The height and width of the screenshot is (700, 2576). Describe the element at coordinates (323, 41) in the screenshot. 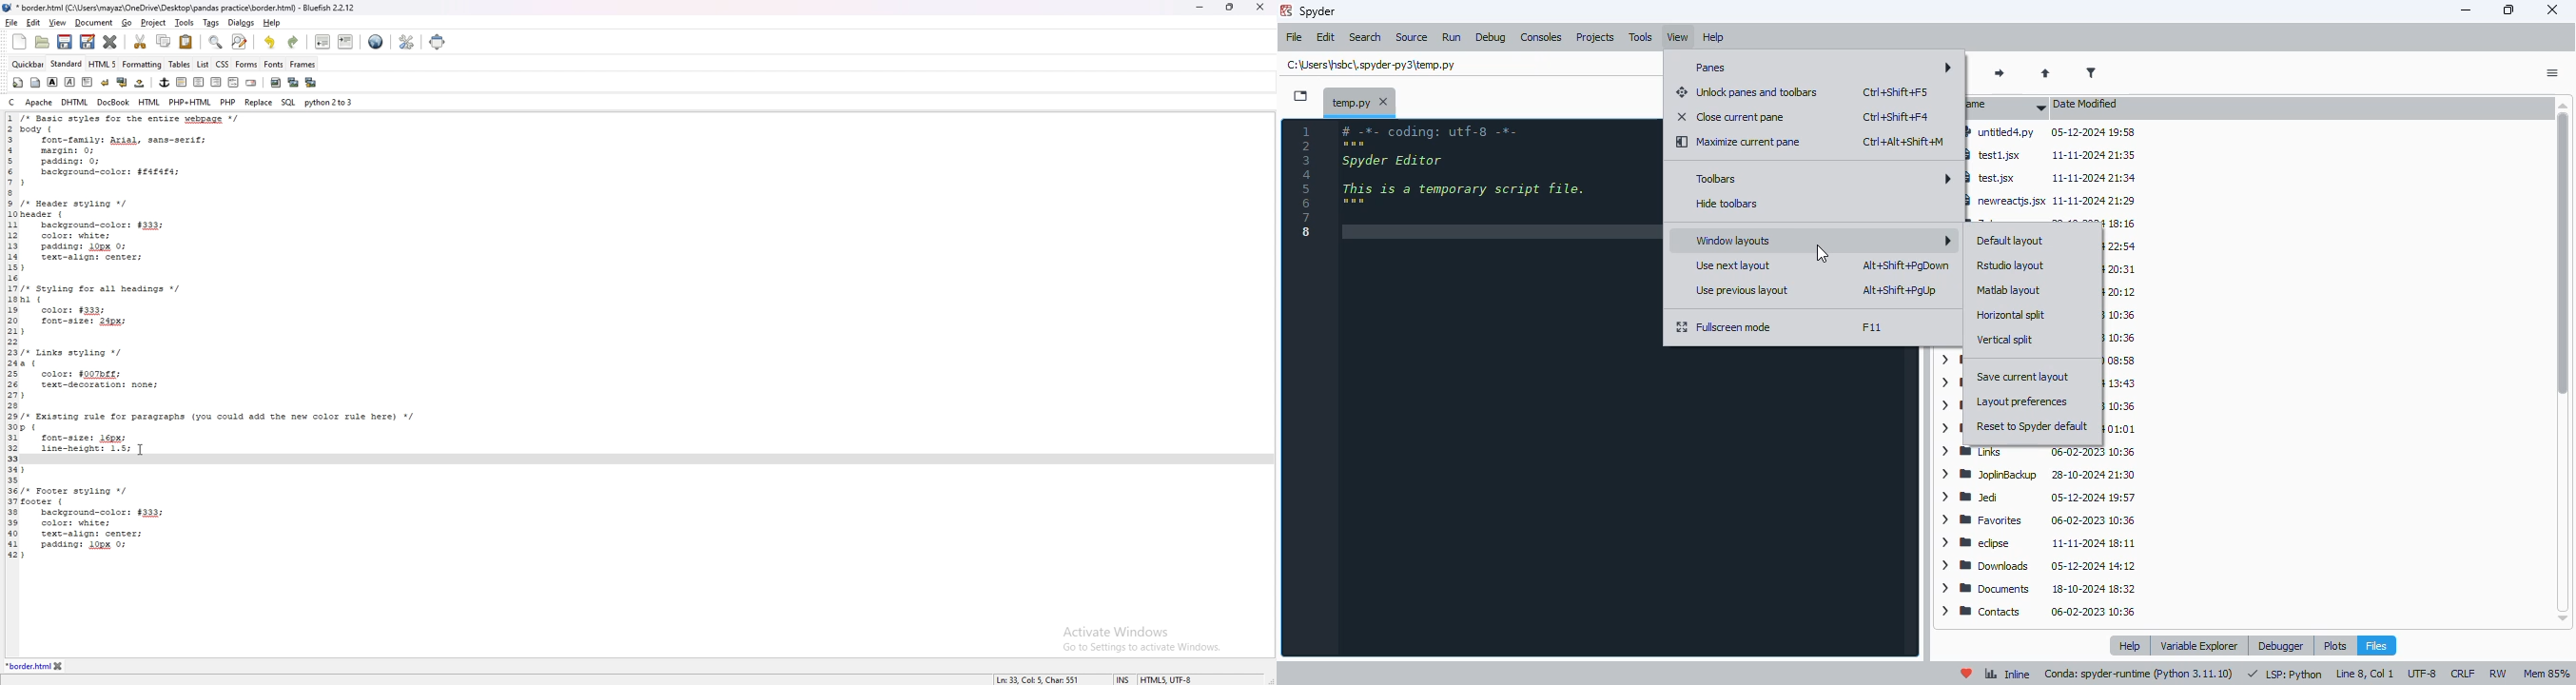

I see `unindent` at that location.